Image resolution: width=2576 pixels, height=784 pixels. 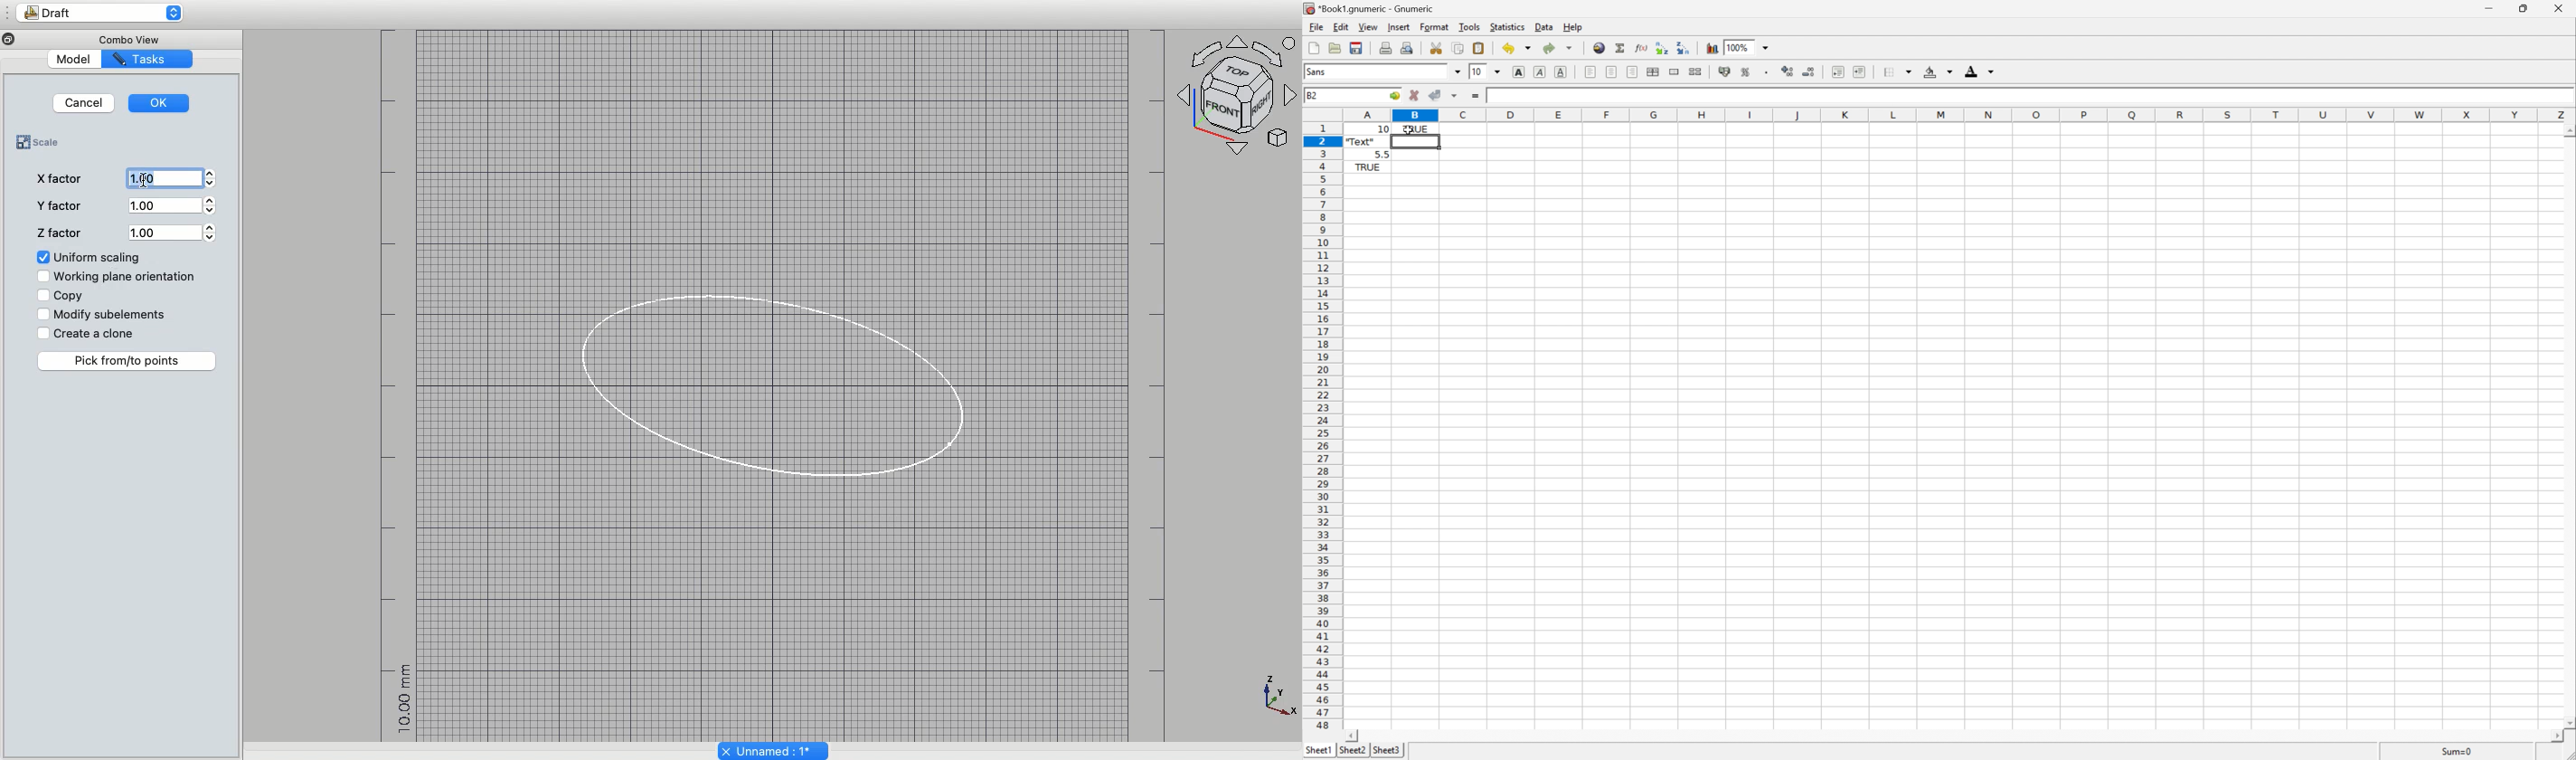 I want to click on Scroll Left, so click(x=1351, y=736).